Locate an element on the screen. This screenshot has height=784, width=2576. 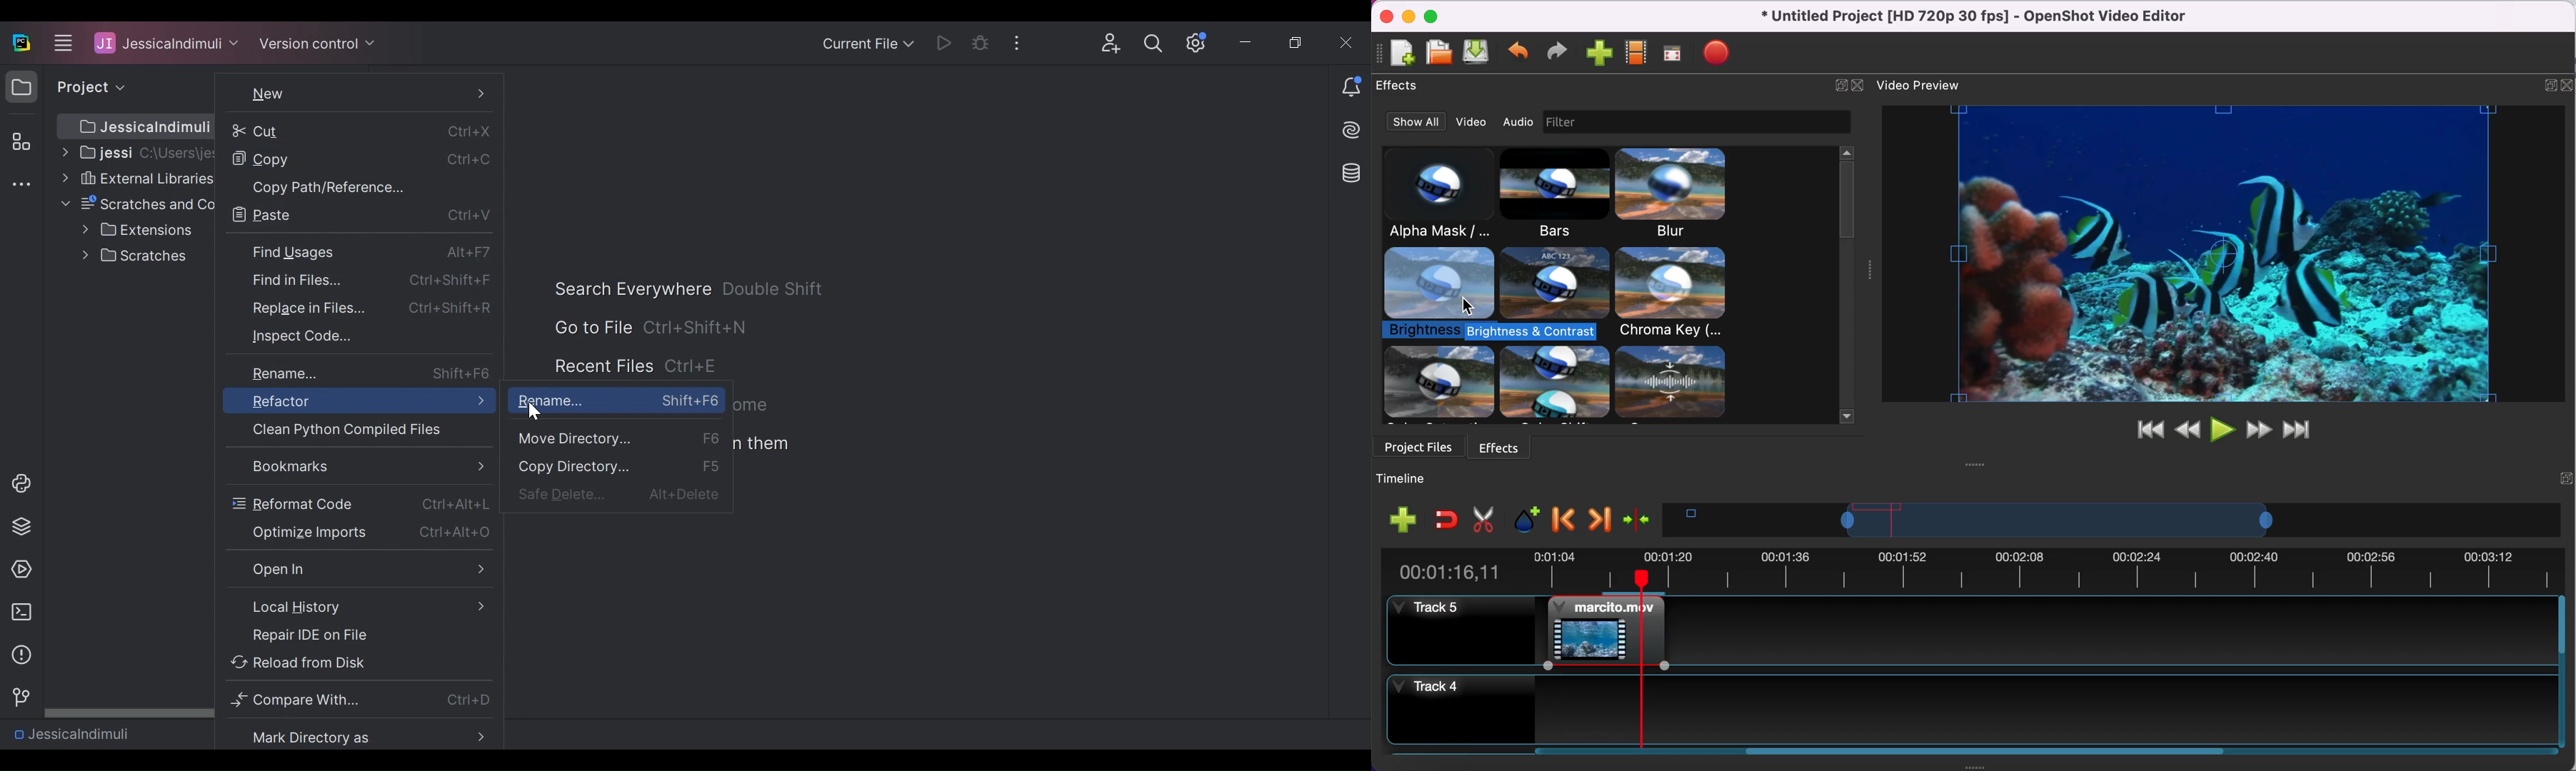
duration is located at coordinates (1969, 569).